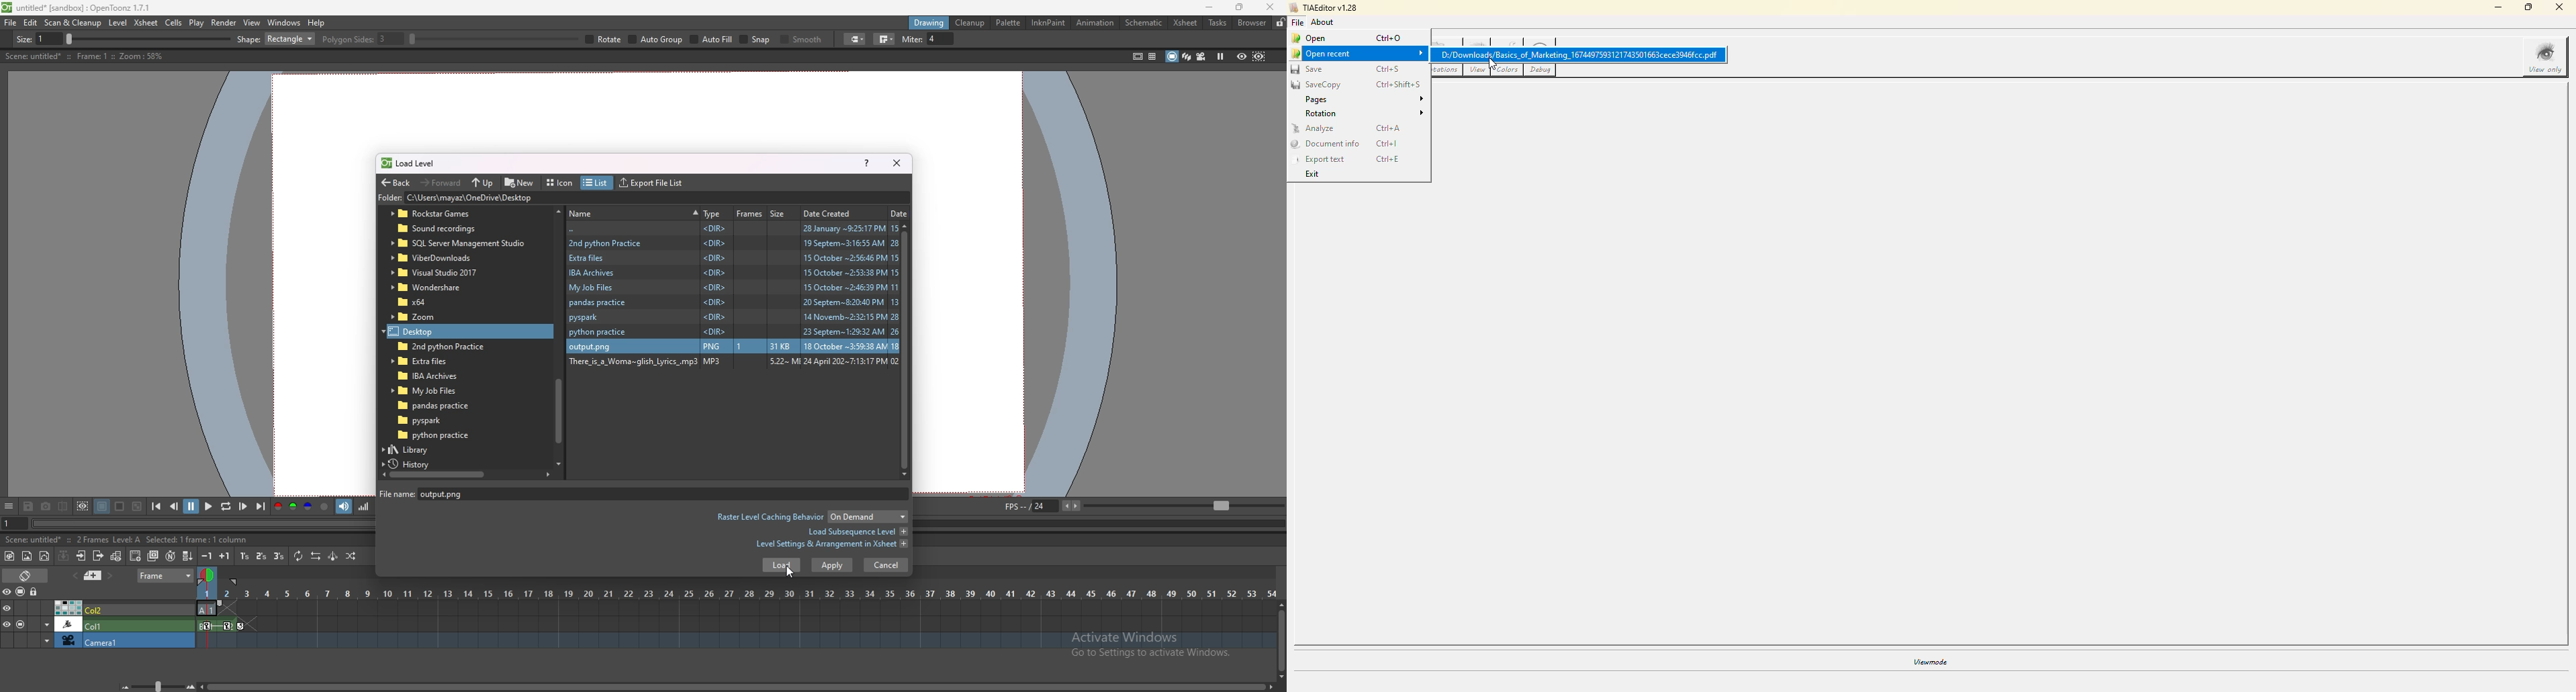  What do you see at coordinates (886, 565) in the screenshot?
I see `cancel` at bounding box center [886, 565].